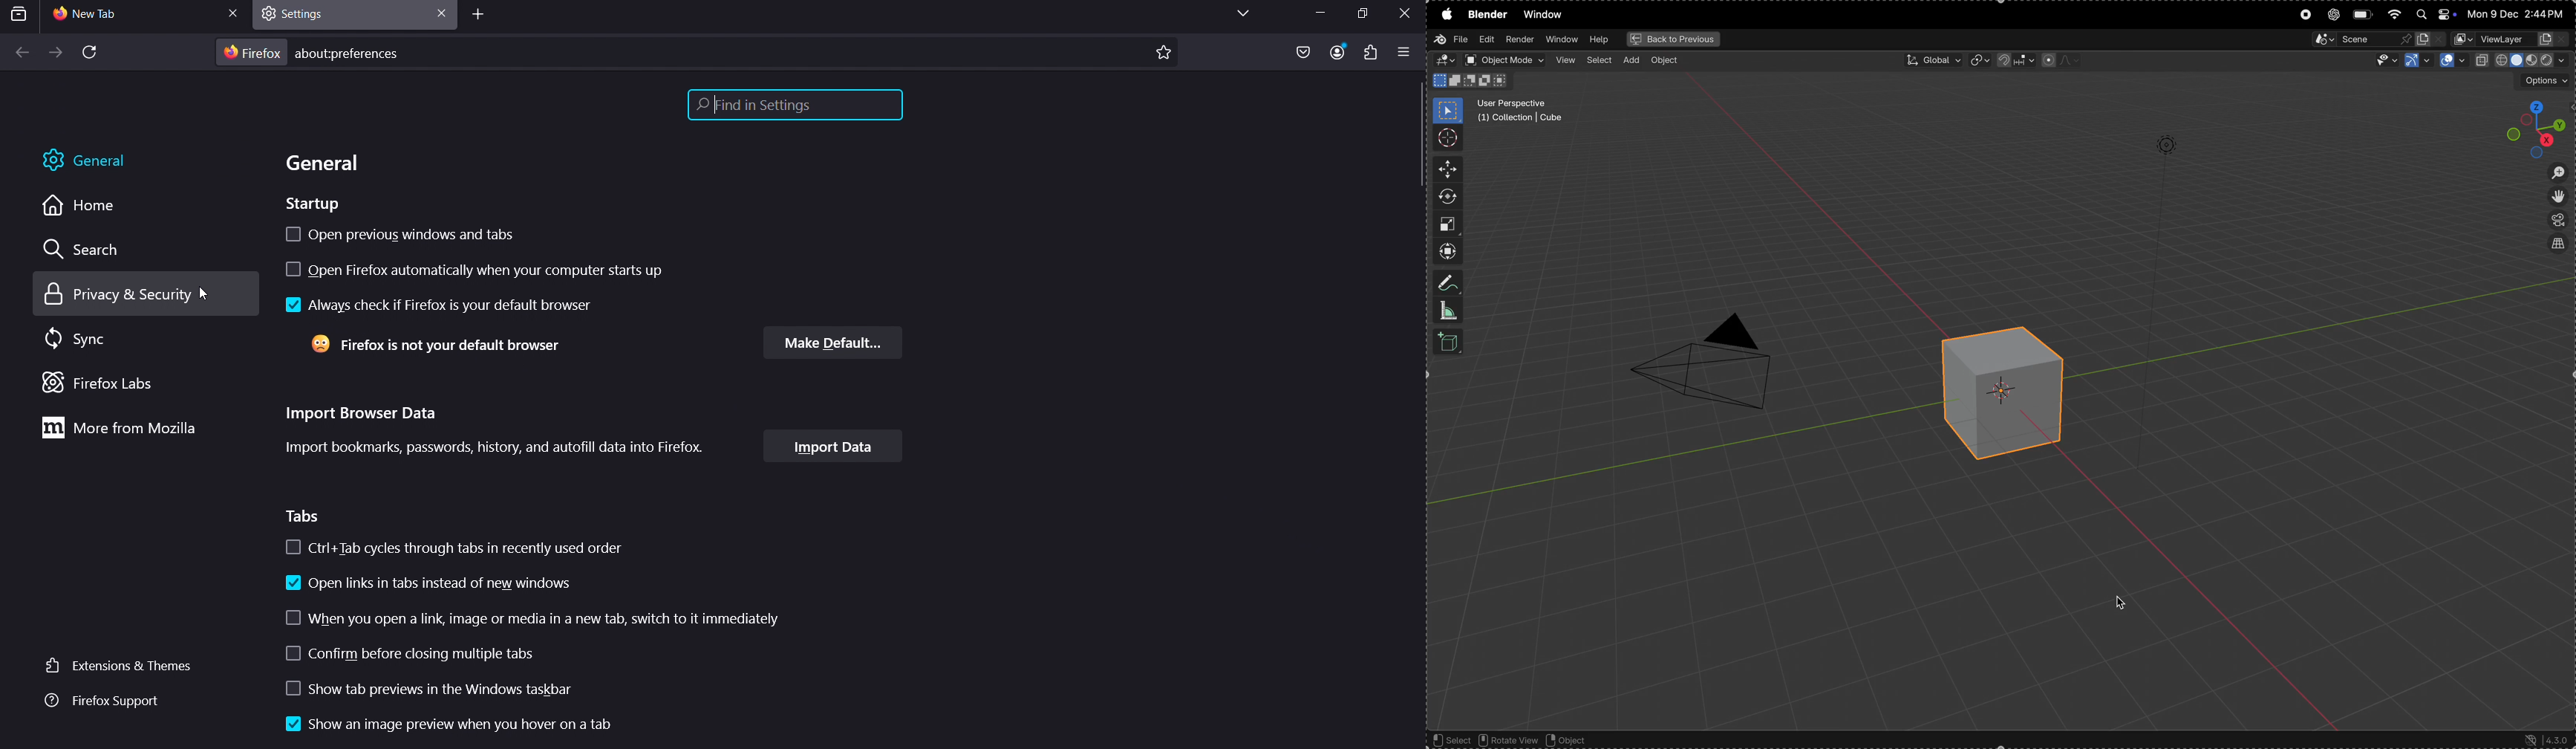 The width and height of the screenshot is (2576, 756). Describe the element at coordinates (2304, 17) in the screenshot. I see `record` at that location.